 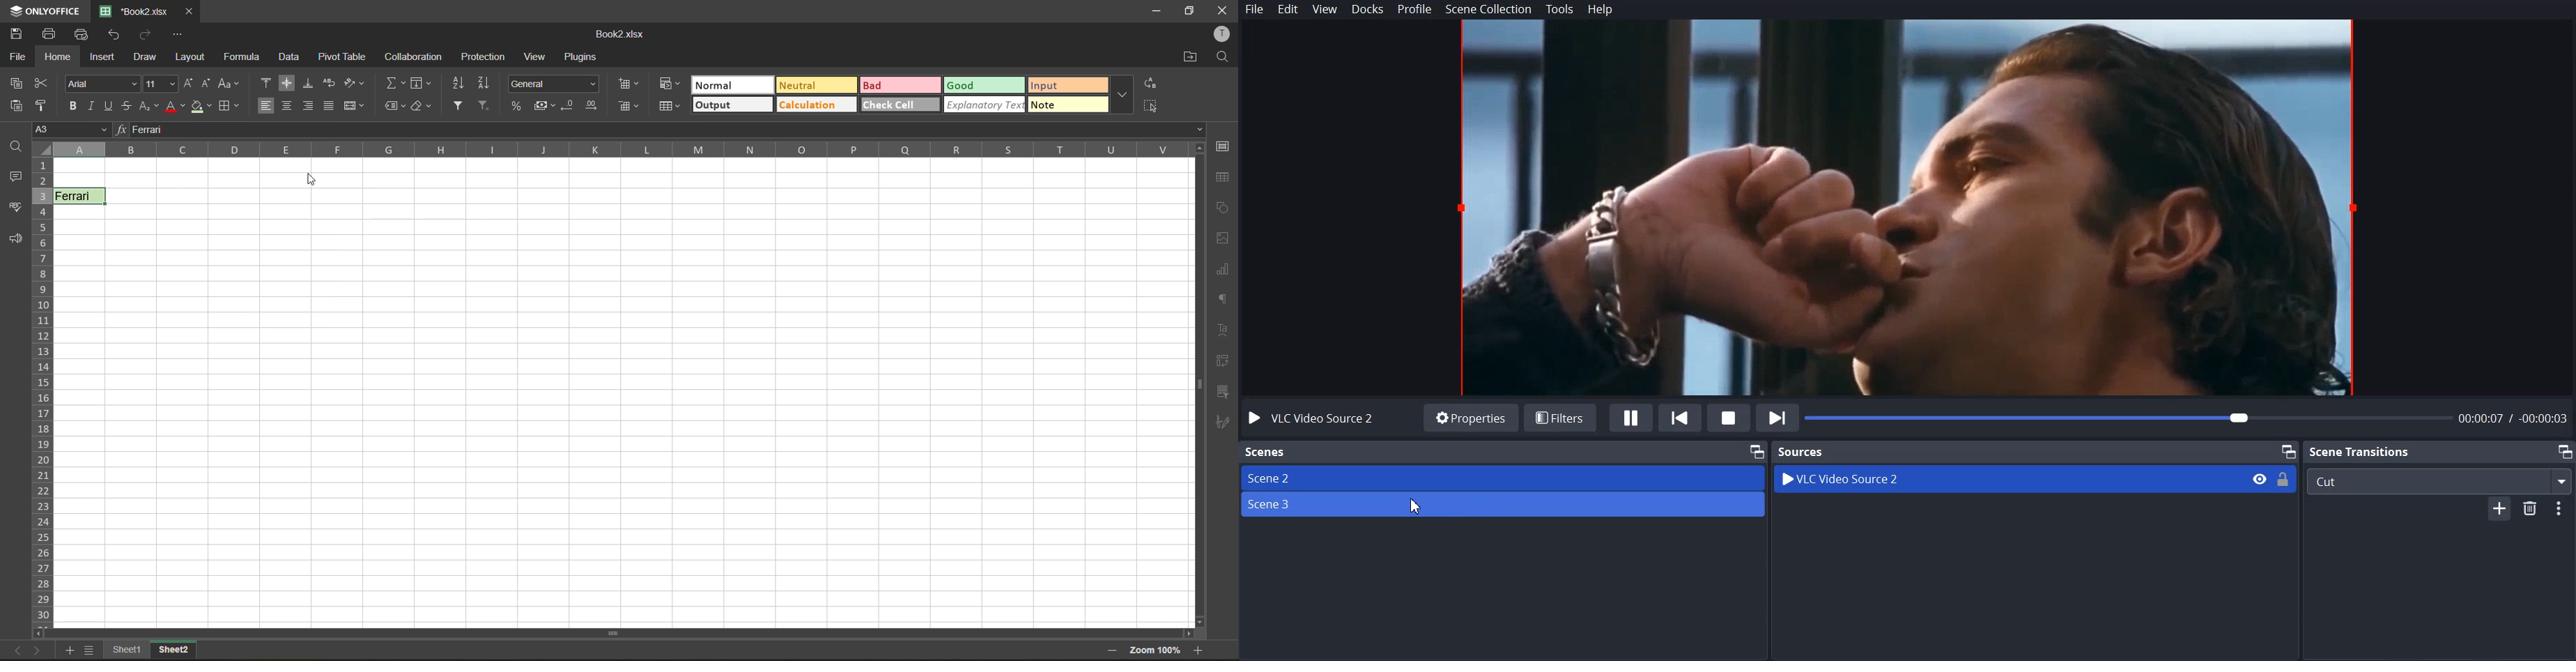 I want to click on options, so click(x=2563, y=507).